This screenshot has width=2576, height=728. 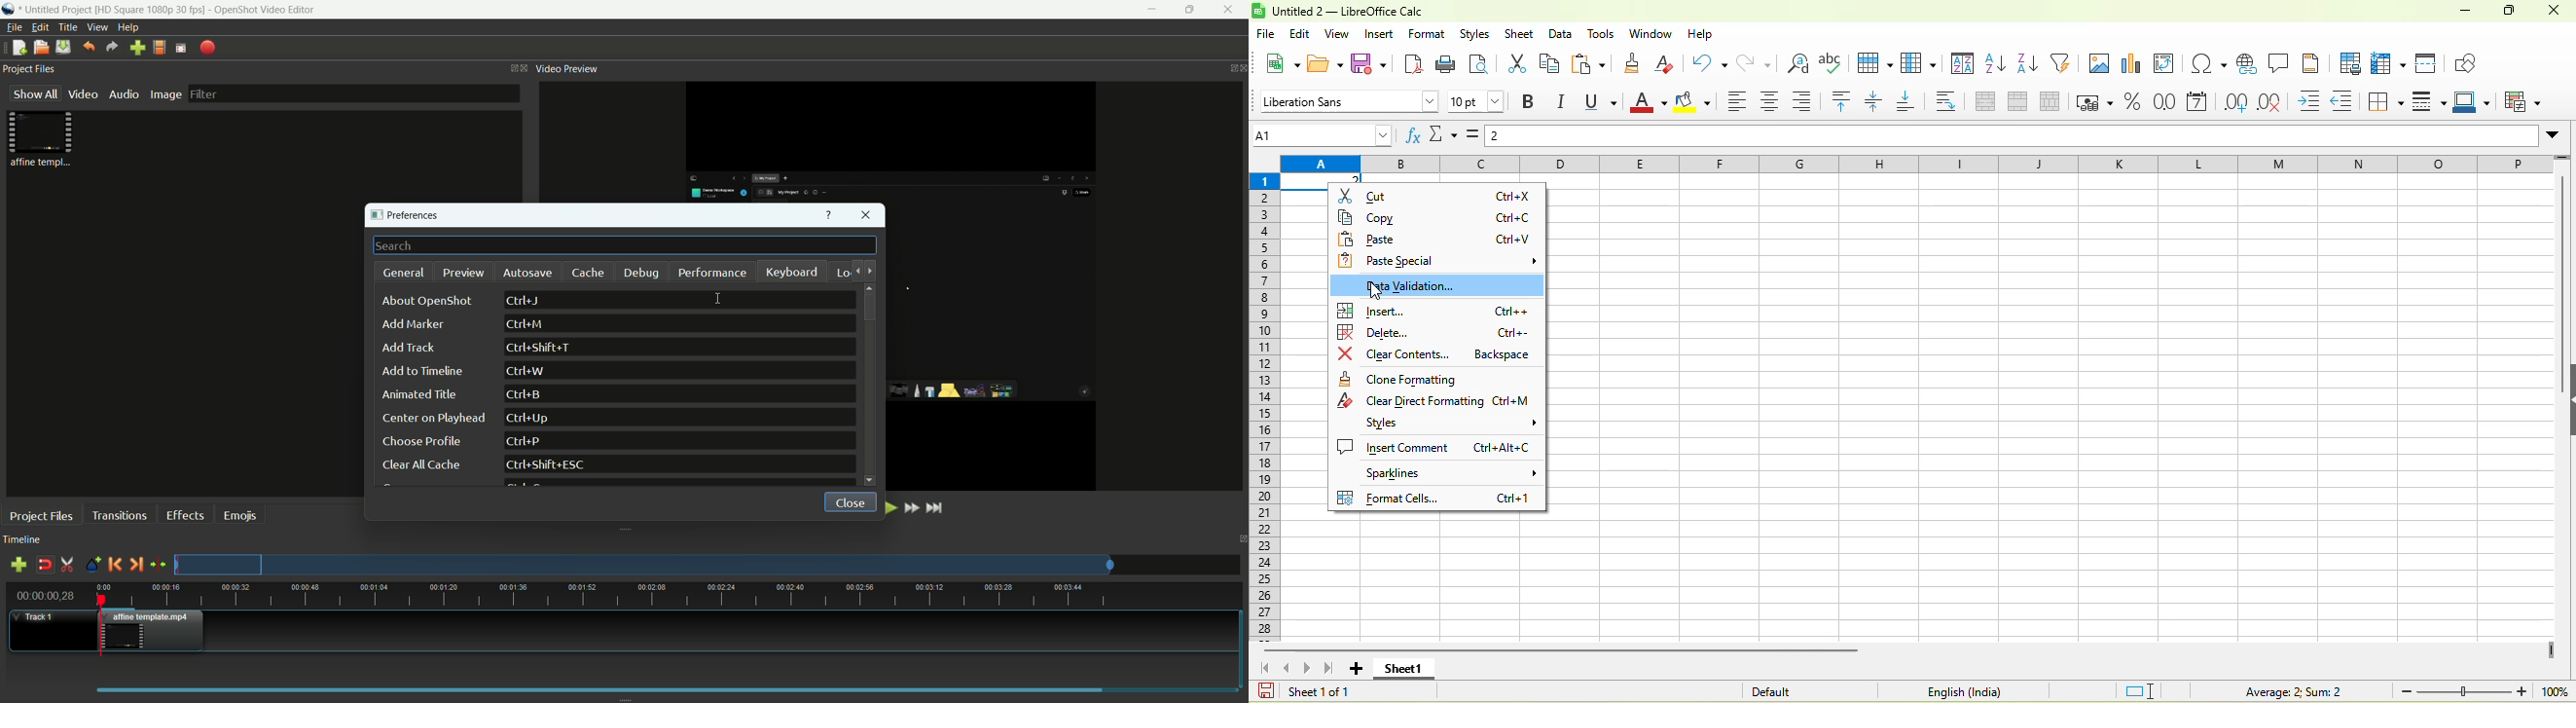 I want to click on delete decimal, so click(x=2278, y=103).